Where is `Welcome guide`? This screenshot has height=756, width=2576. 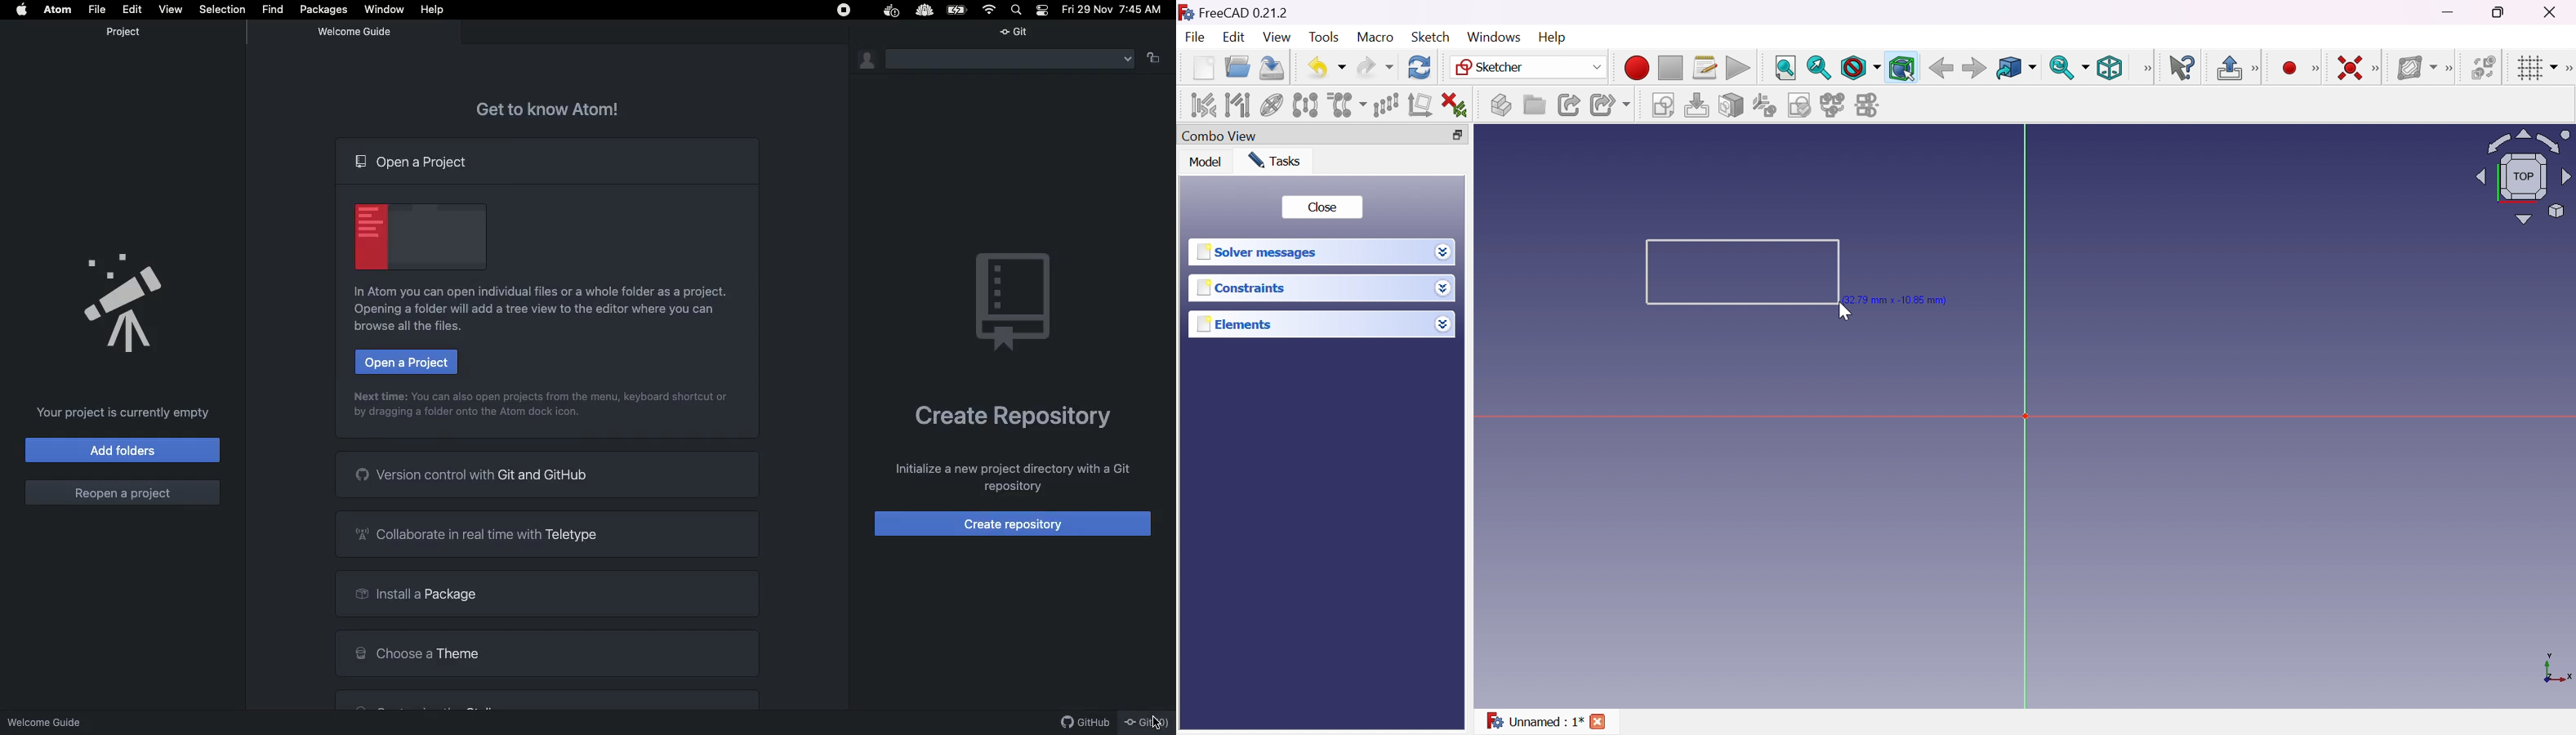 Welcome guide is located at coordinates (48, 717).